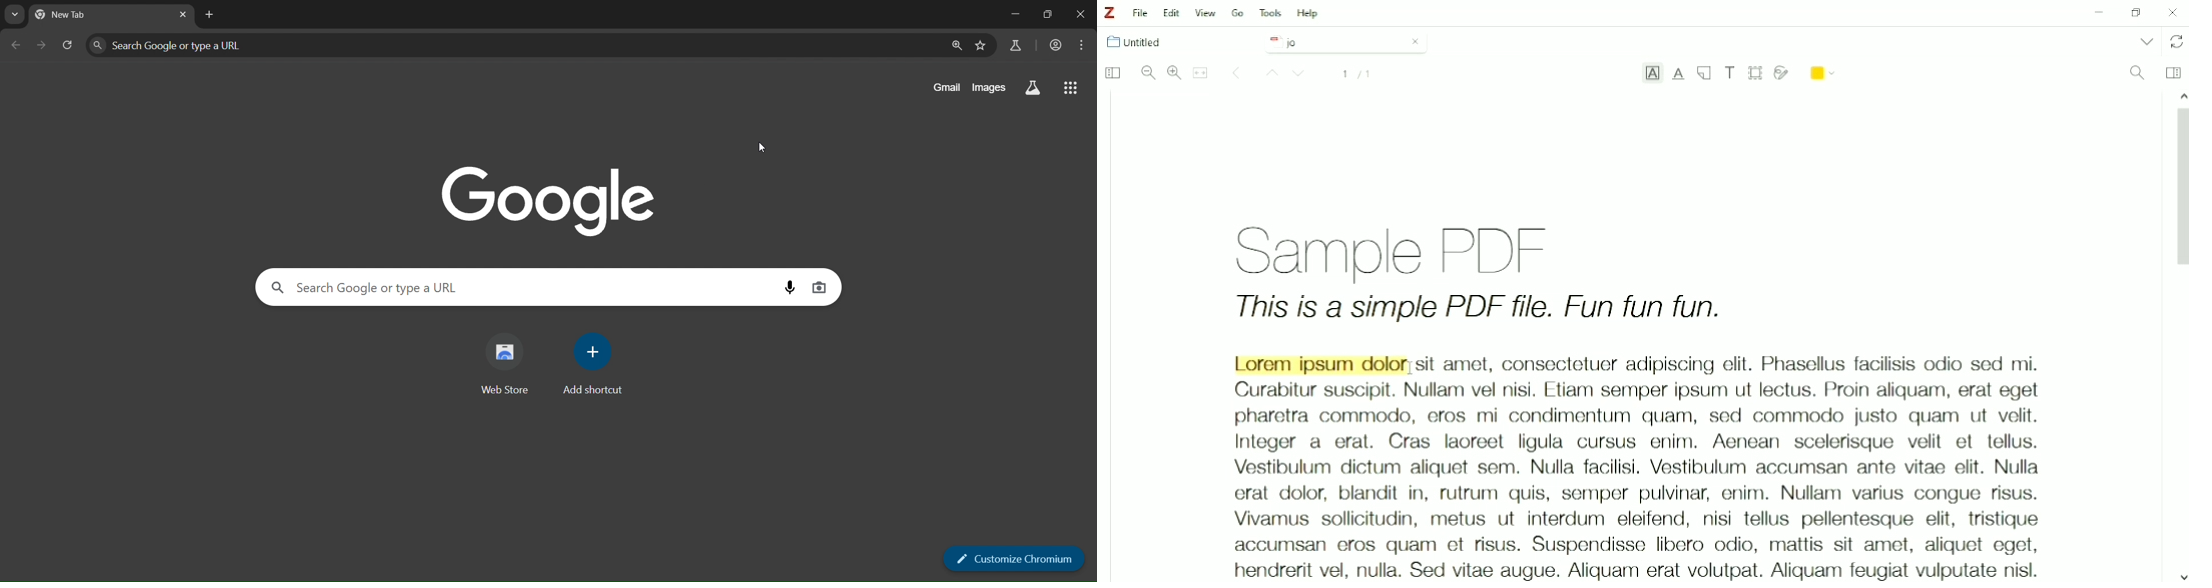 This screenshot has width=2212, height=588. I want to click on search labs, so click(1016, 45).